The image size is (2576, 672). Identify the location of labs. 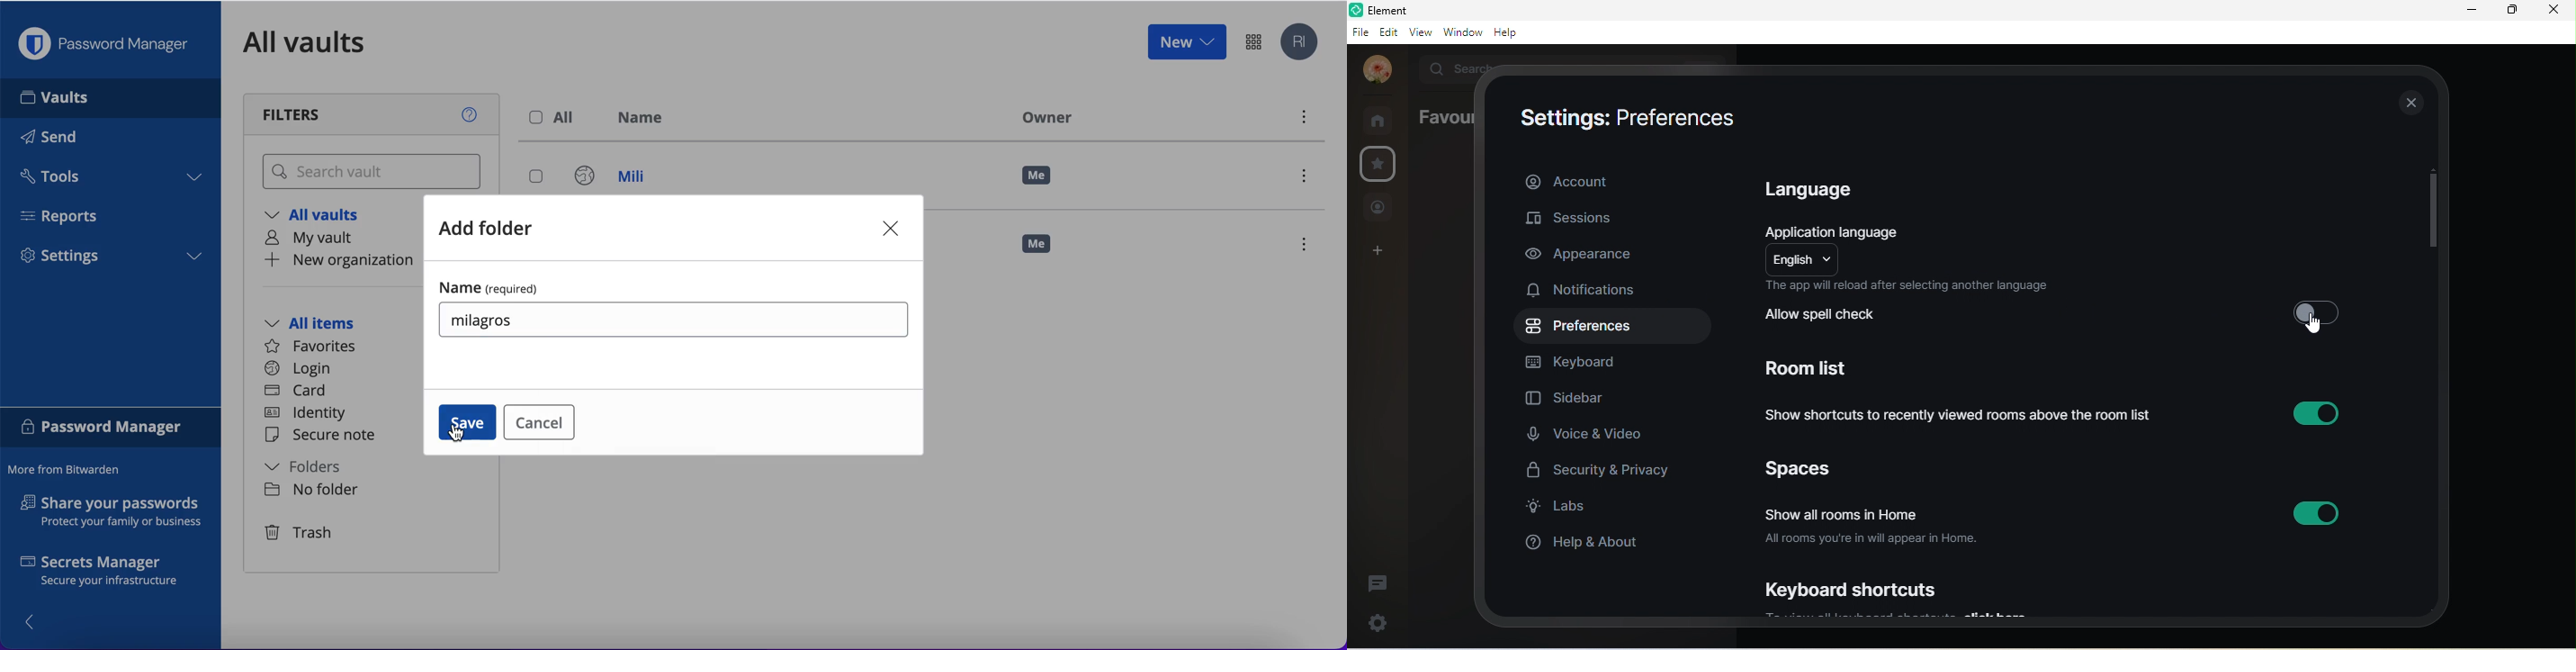
(1557, 506).